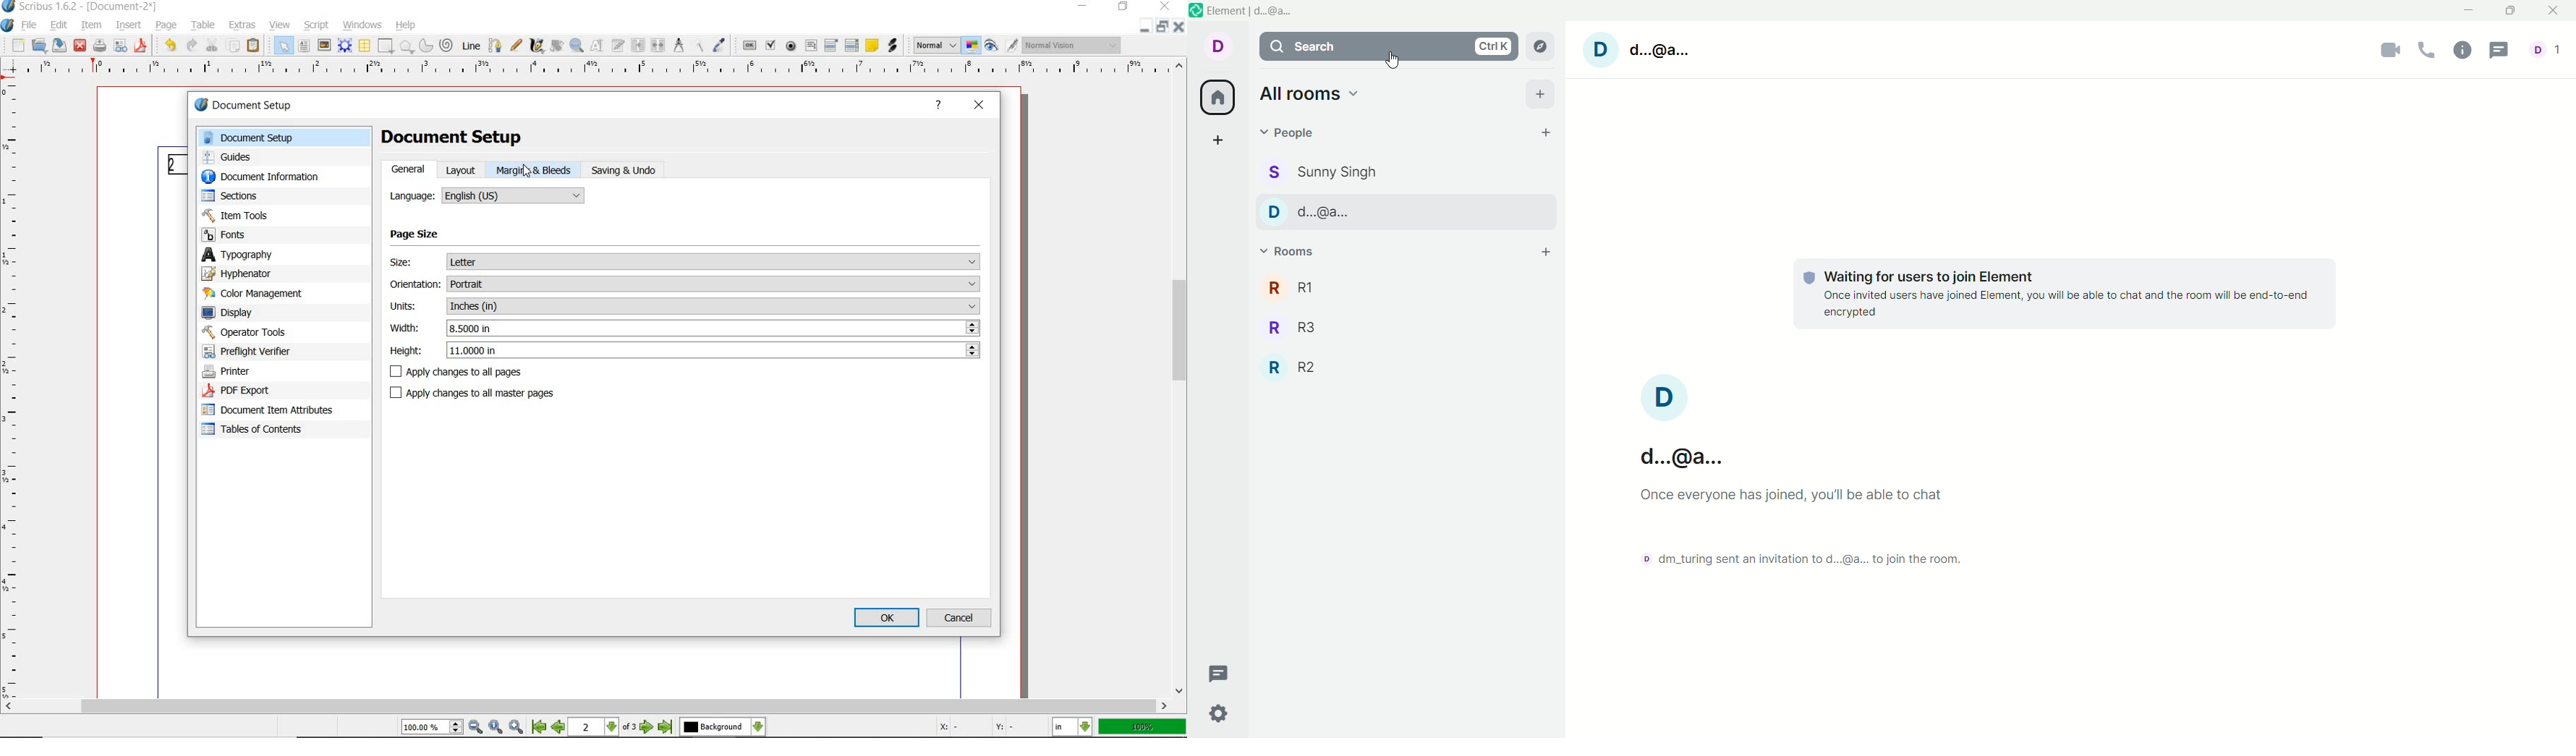 The height and width of the screenshot is (756, 2576). I want to click on Horizontal MArgin, so click(589, 70).